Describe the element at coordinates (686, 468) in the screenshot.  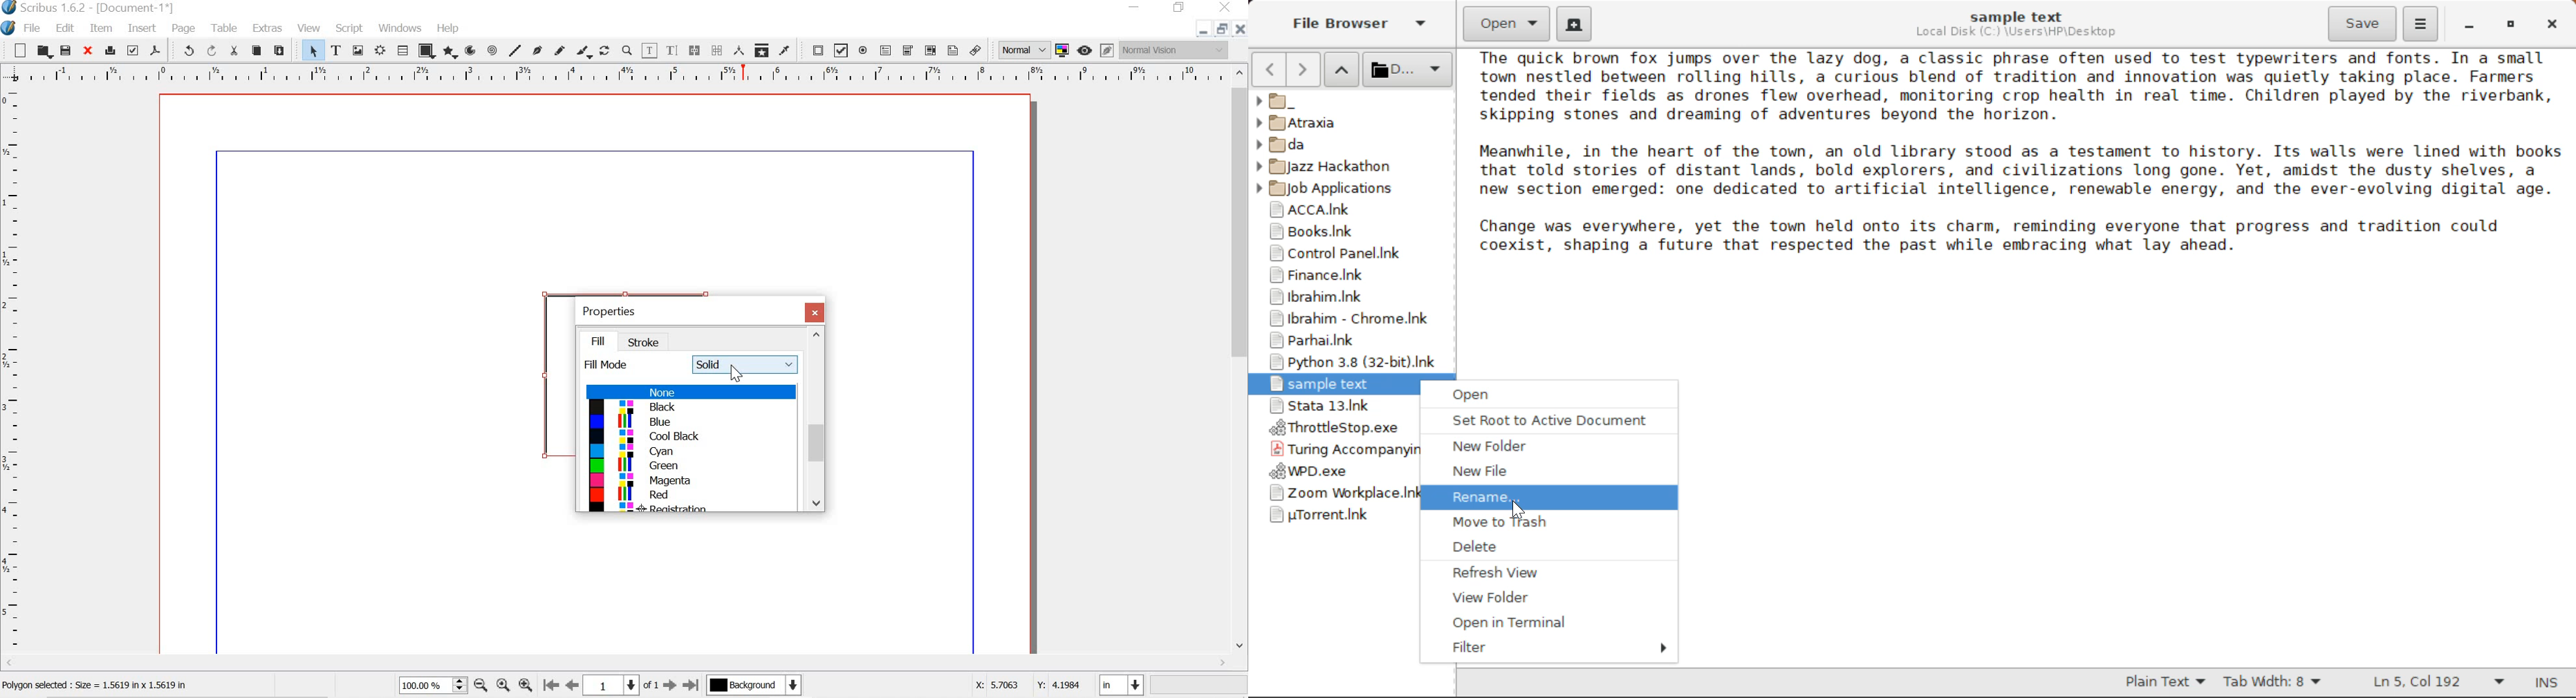
I see `green` at that location.